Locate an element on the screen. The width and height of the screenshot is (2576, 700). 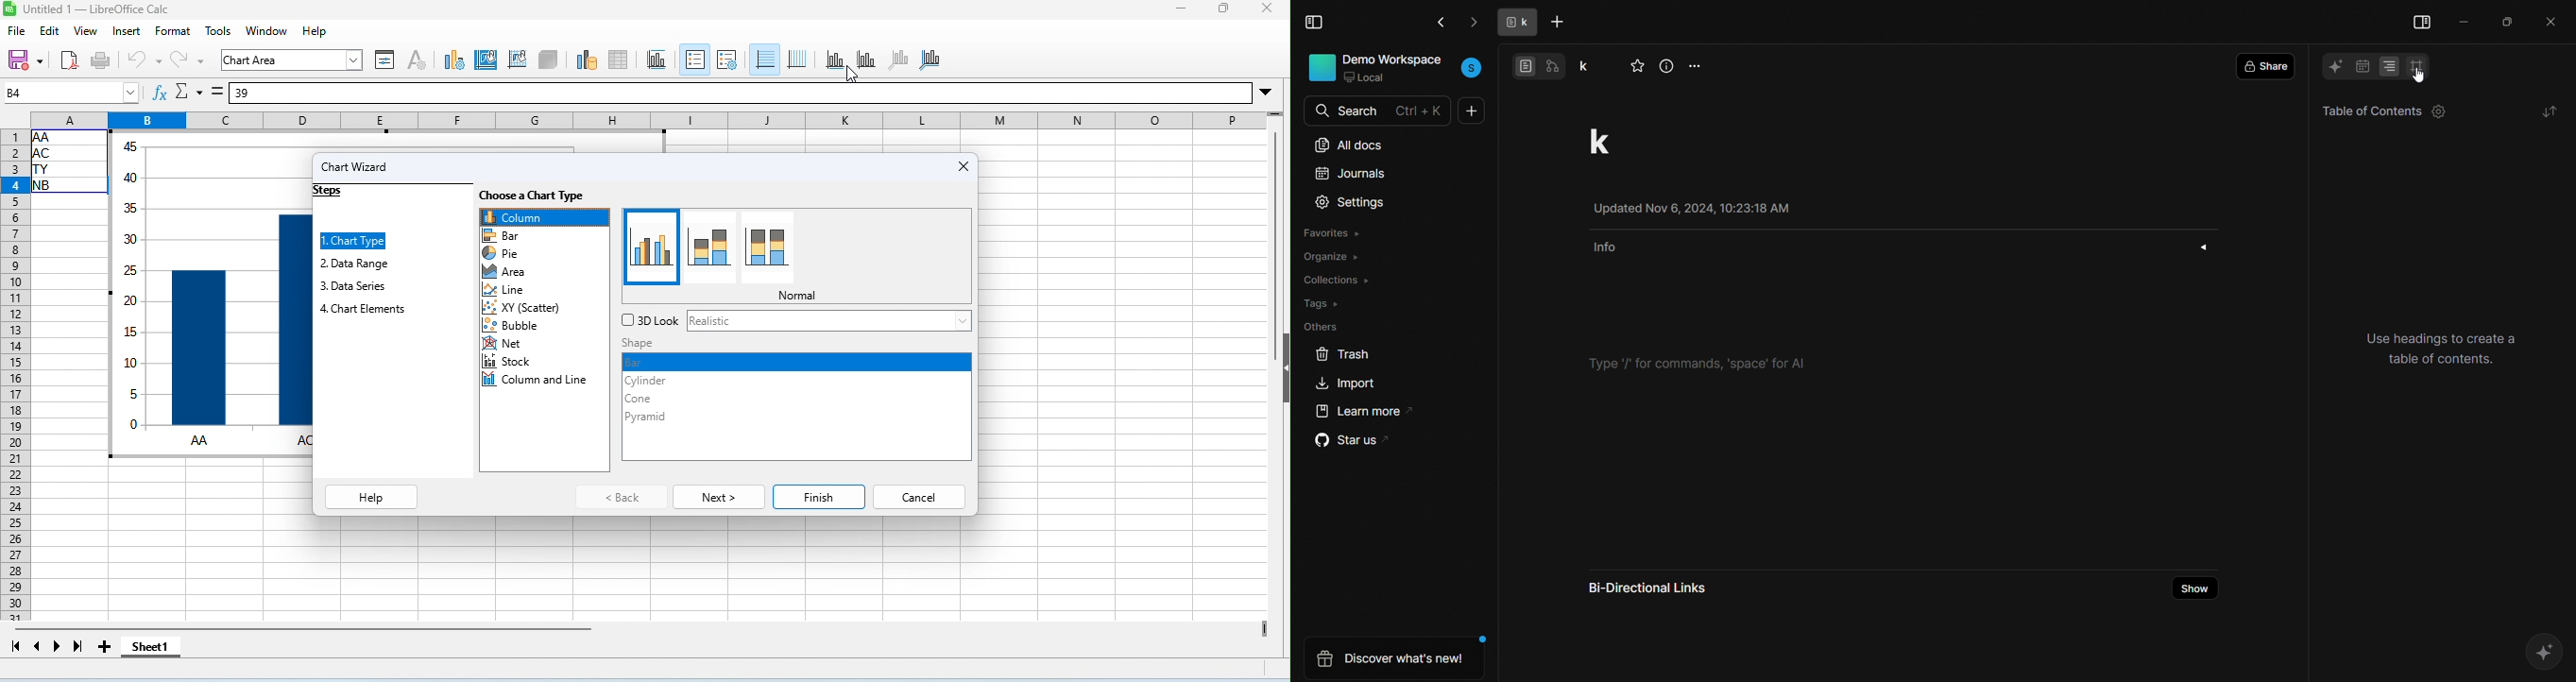
edit is located at coordinates (50, 32).